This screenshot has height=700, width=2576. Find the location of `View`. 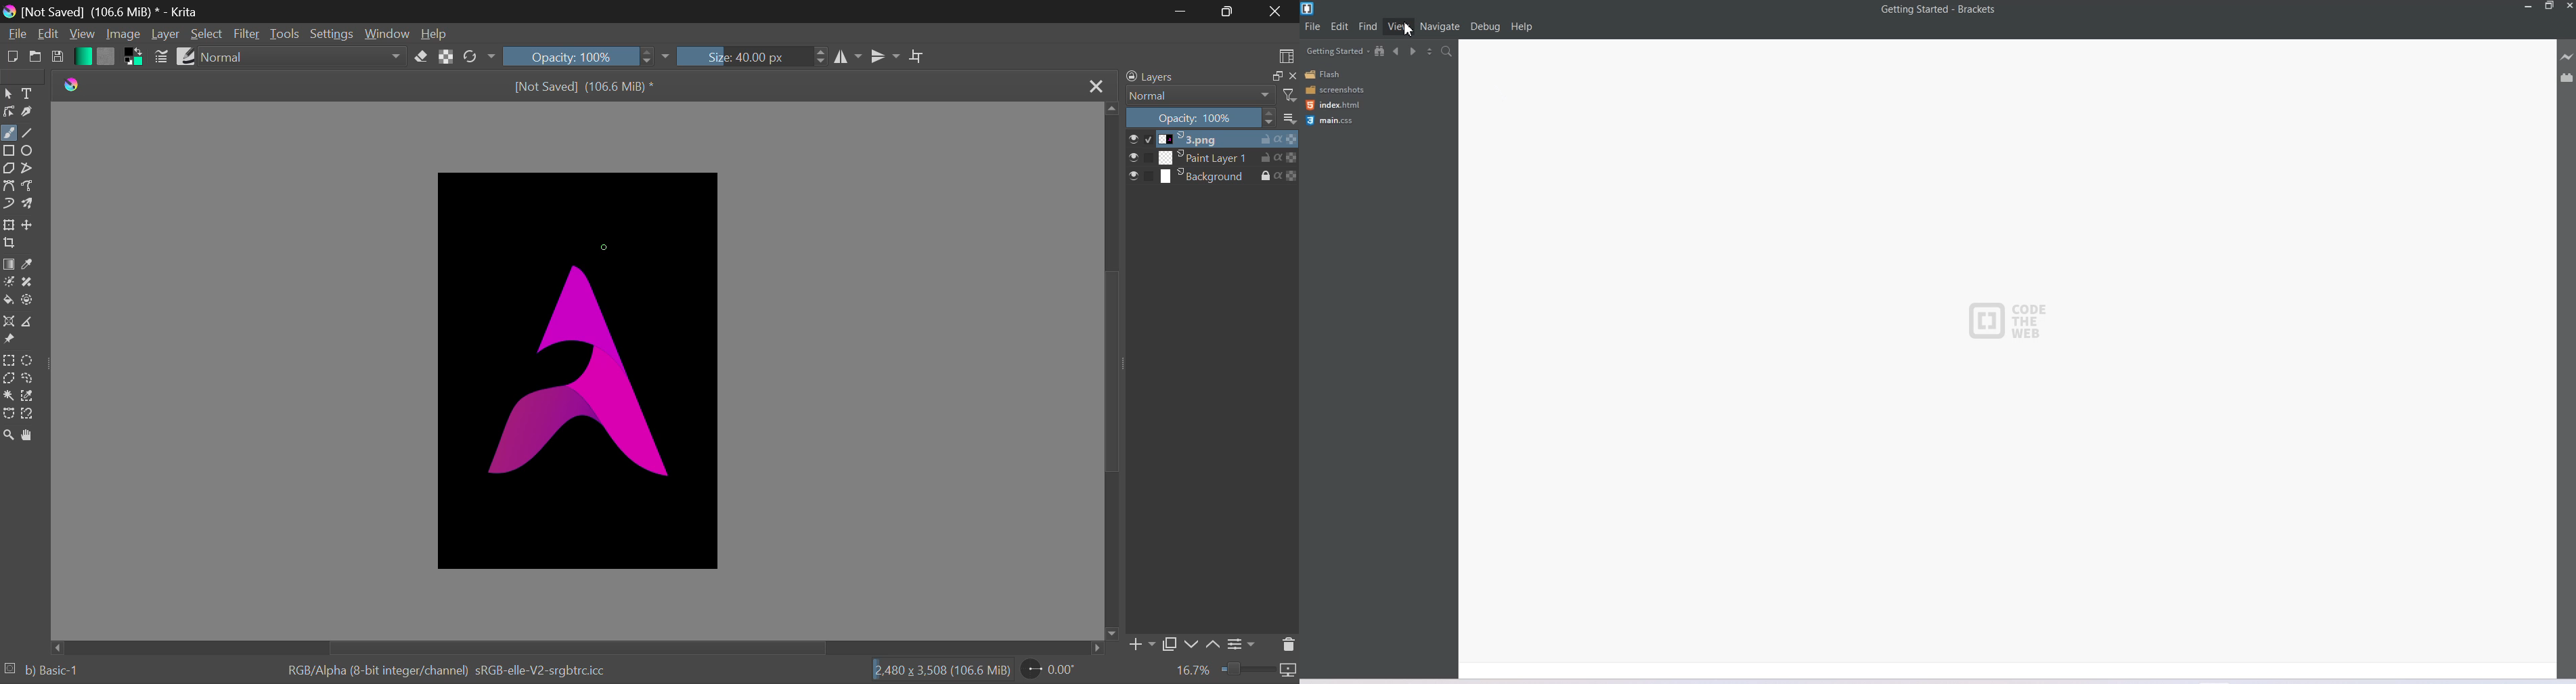

View is located at coordinates (82, 35).